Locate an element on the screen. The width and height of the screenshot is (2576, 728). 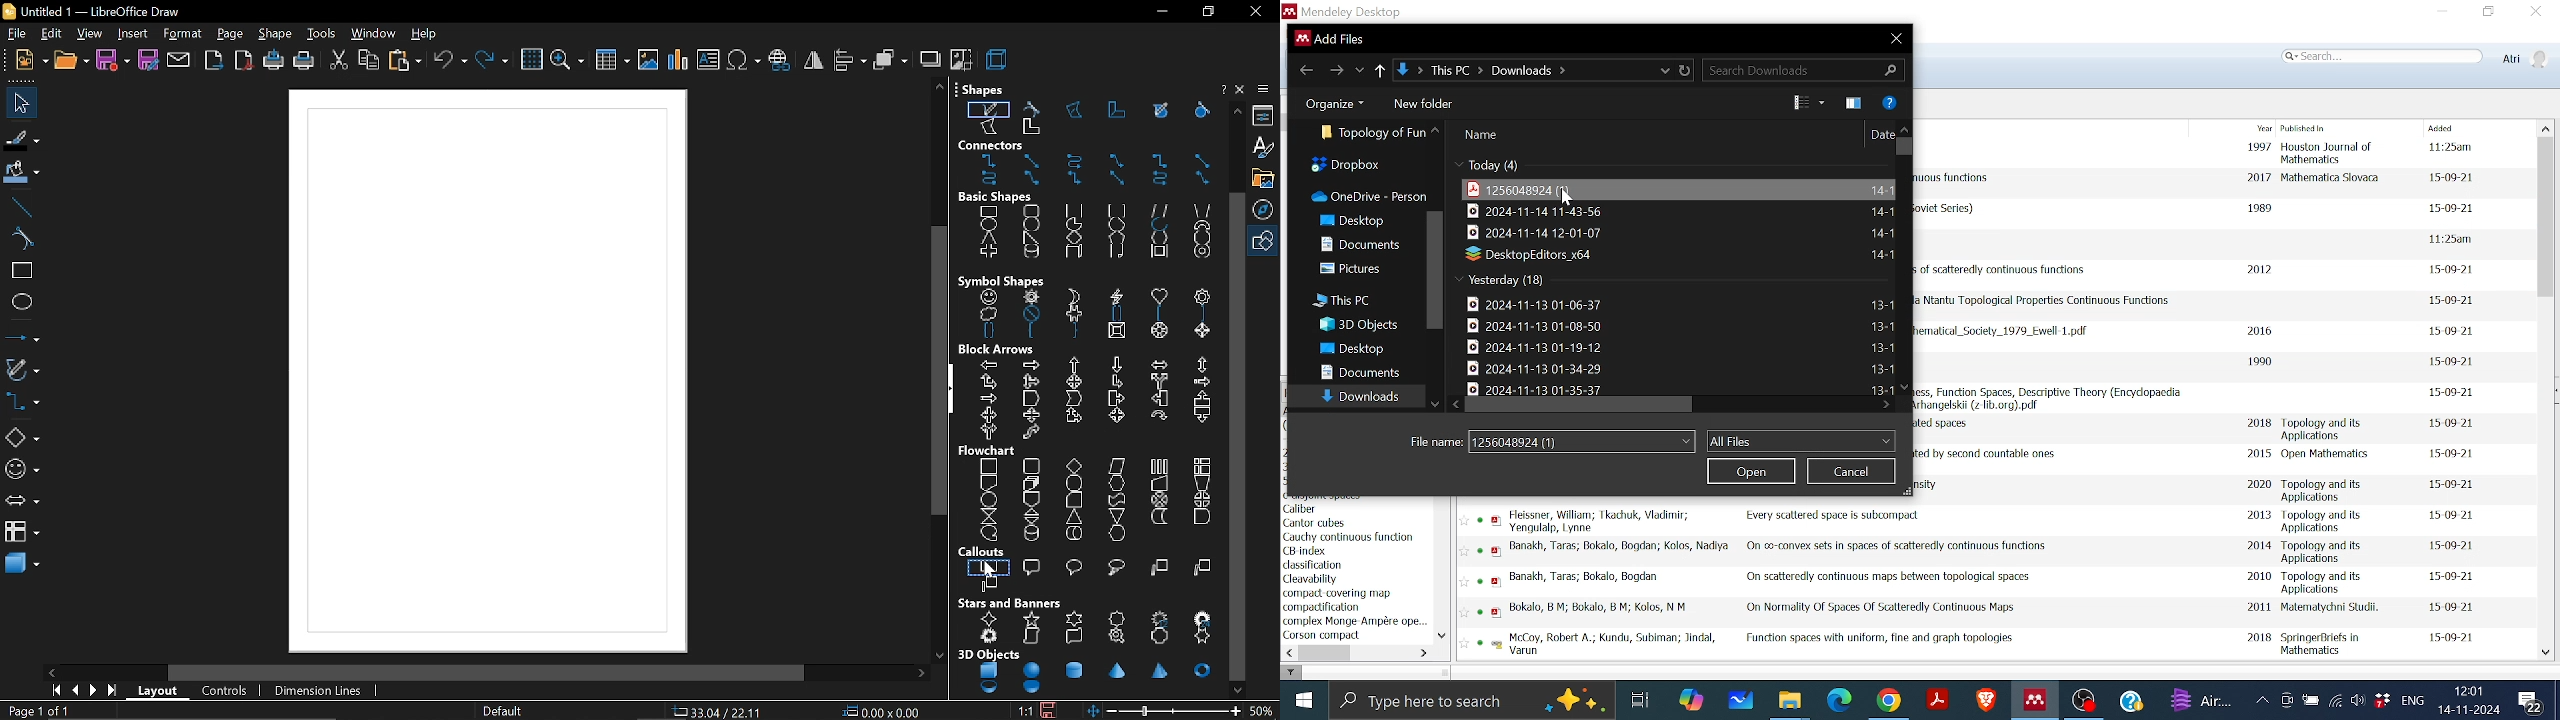
fill line is located at coordinates (21, 139).